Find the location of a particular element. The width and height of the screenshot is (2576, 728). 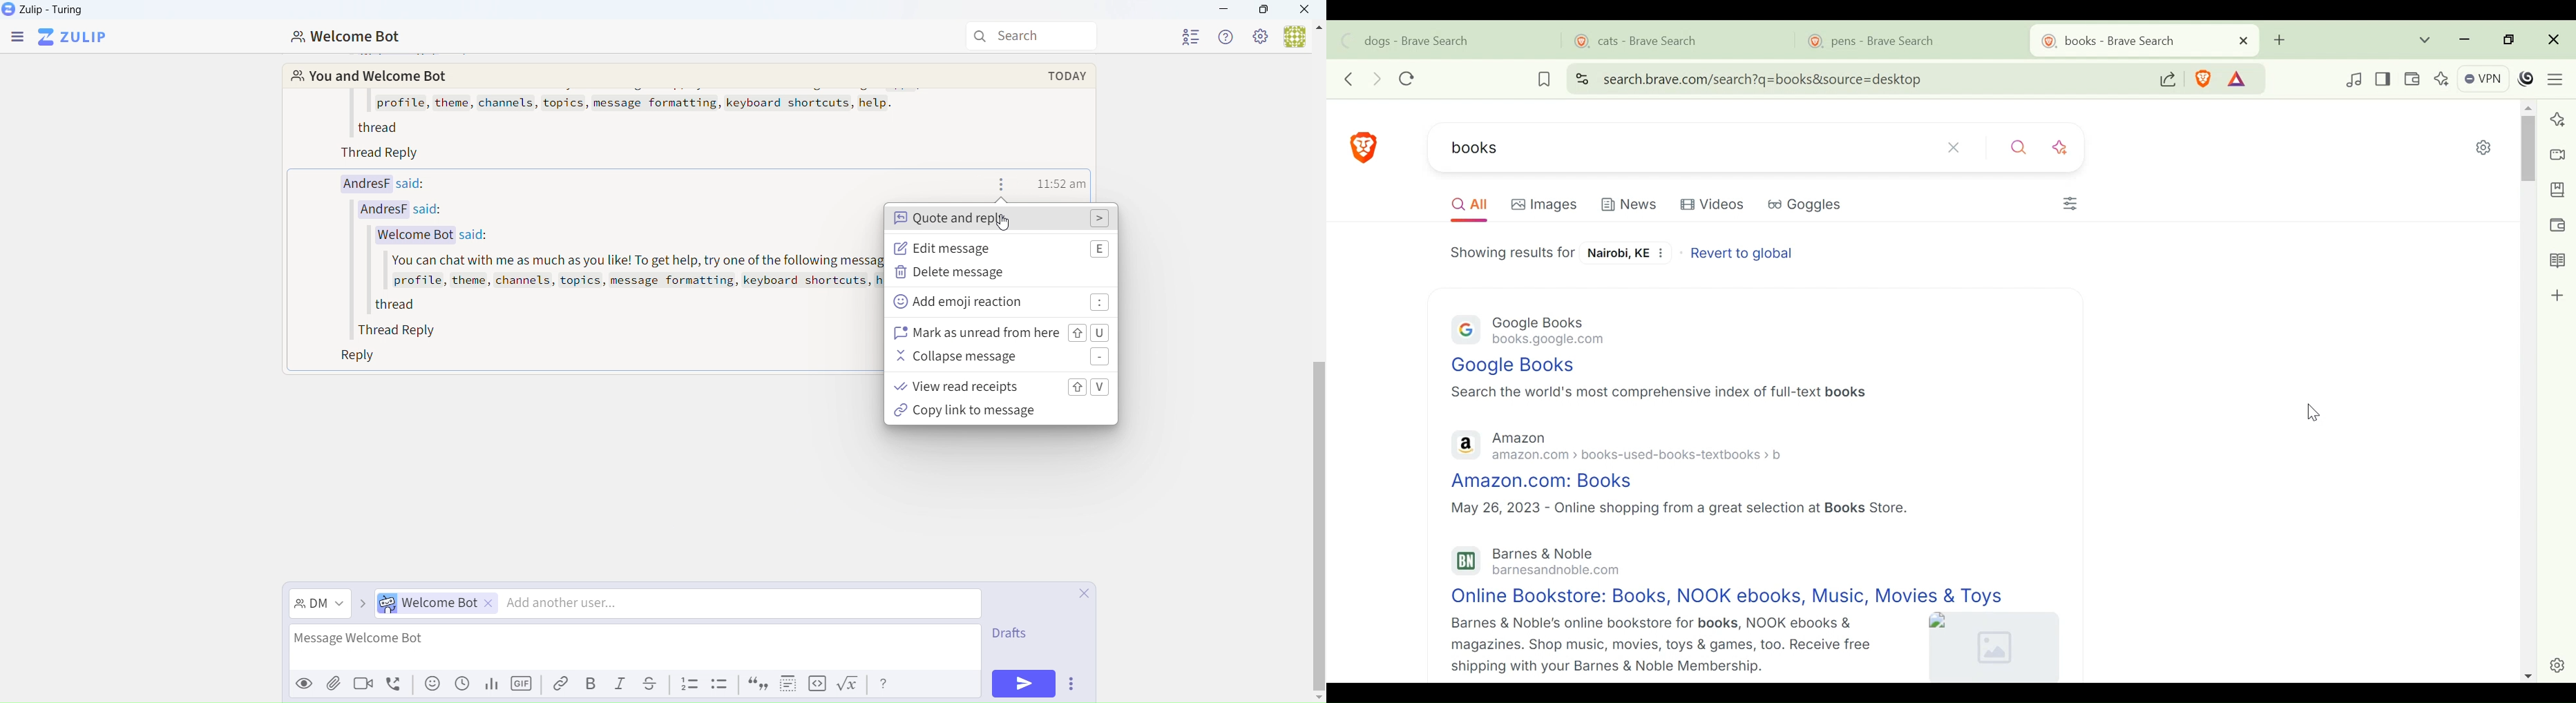

Reply is located at coordinates (348, 356).